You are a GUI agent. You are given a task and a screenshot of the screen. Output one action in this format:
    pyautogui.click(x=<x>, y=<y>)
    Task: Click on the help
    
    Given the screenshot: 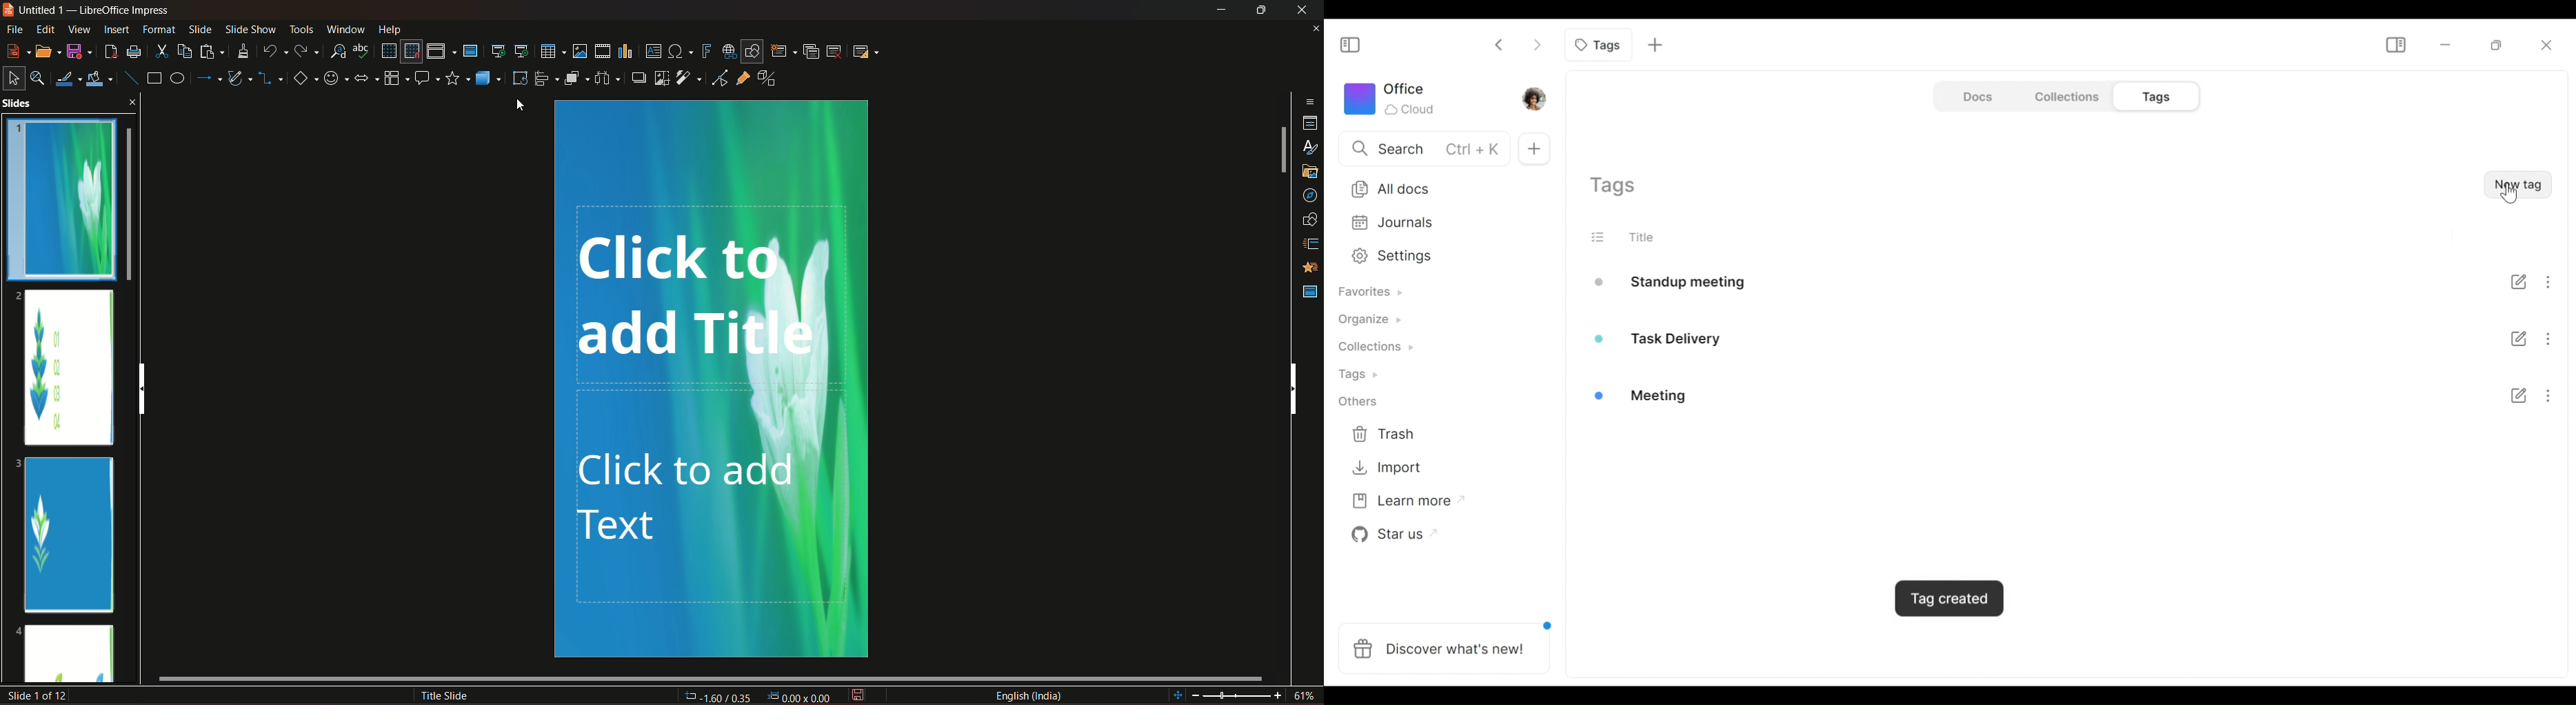 What is the action you would take?
    pyautogui.click(x=390, y=28)
    